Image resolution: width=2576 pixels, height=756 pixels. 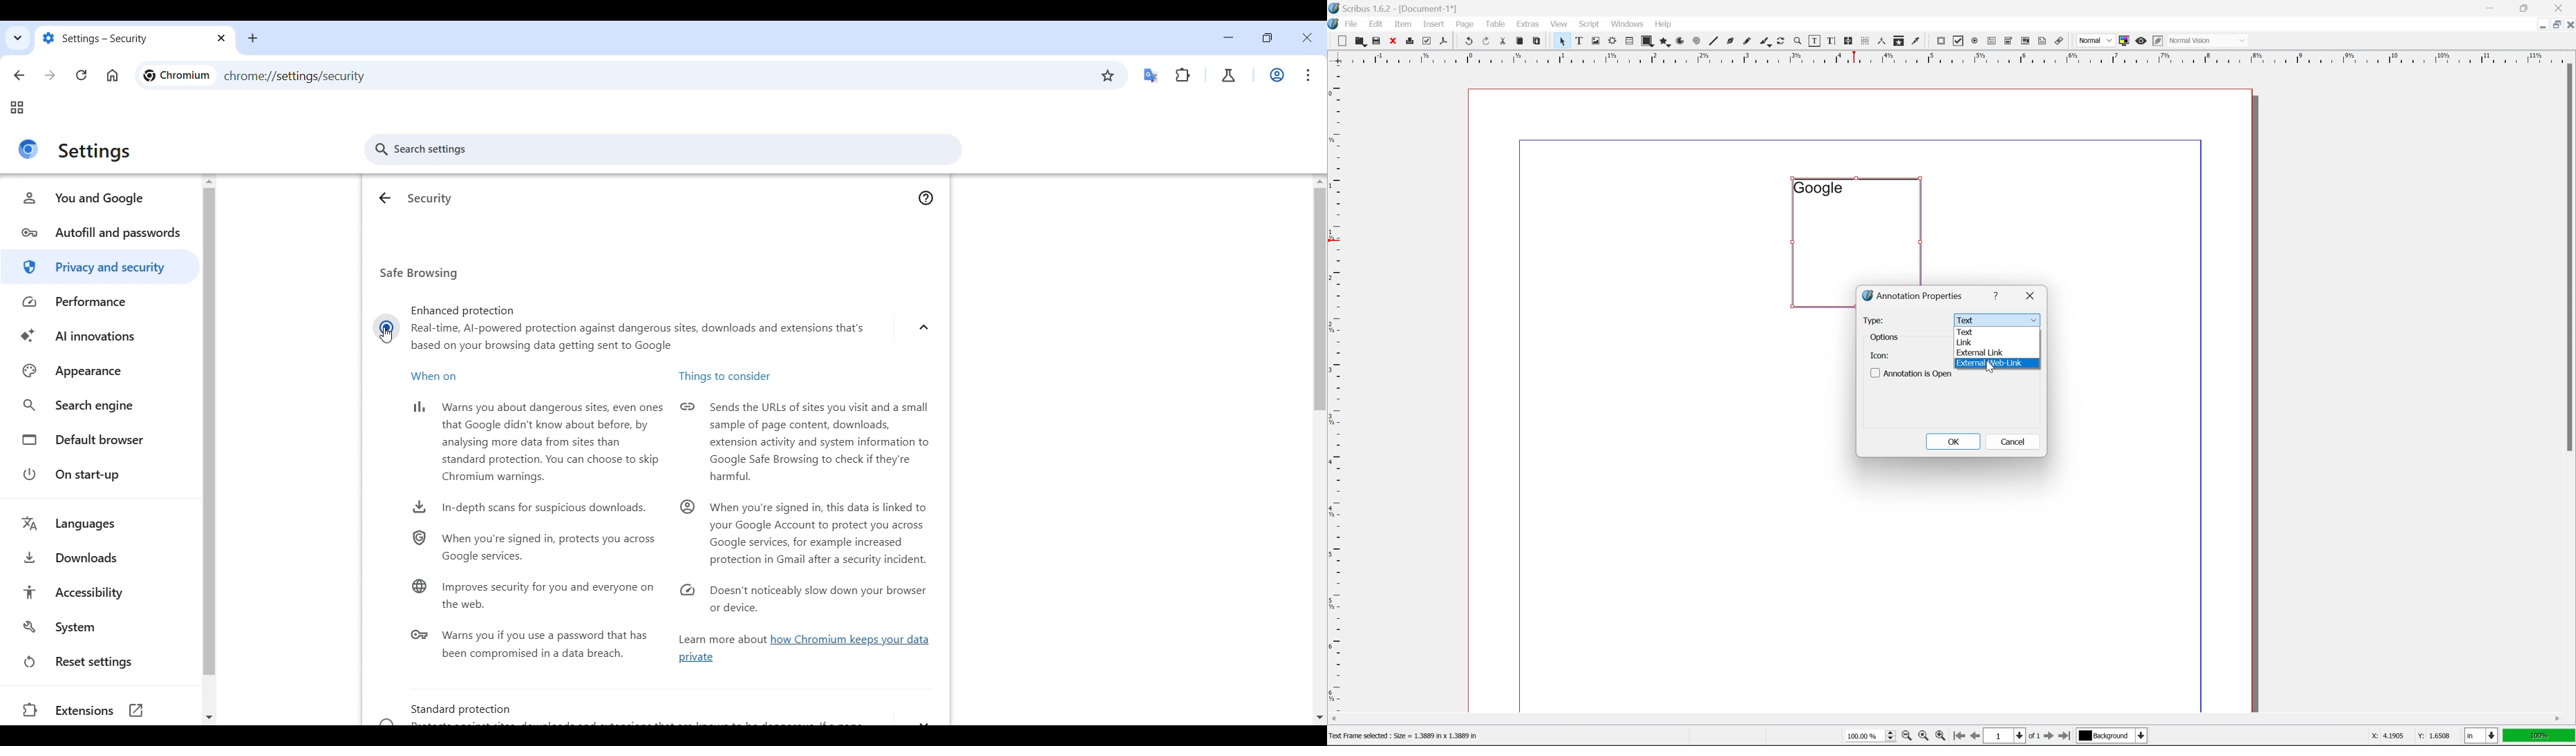 I want to click on new, so click(x=1343, y=41).